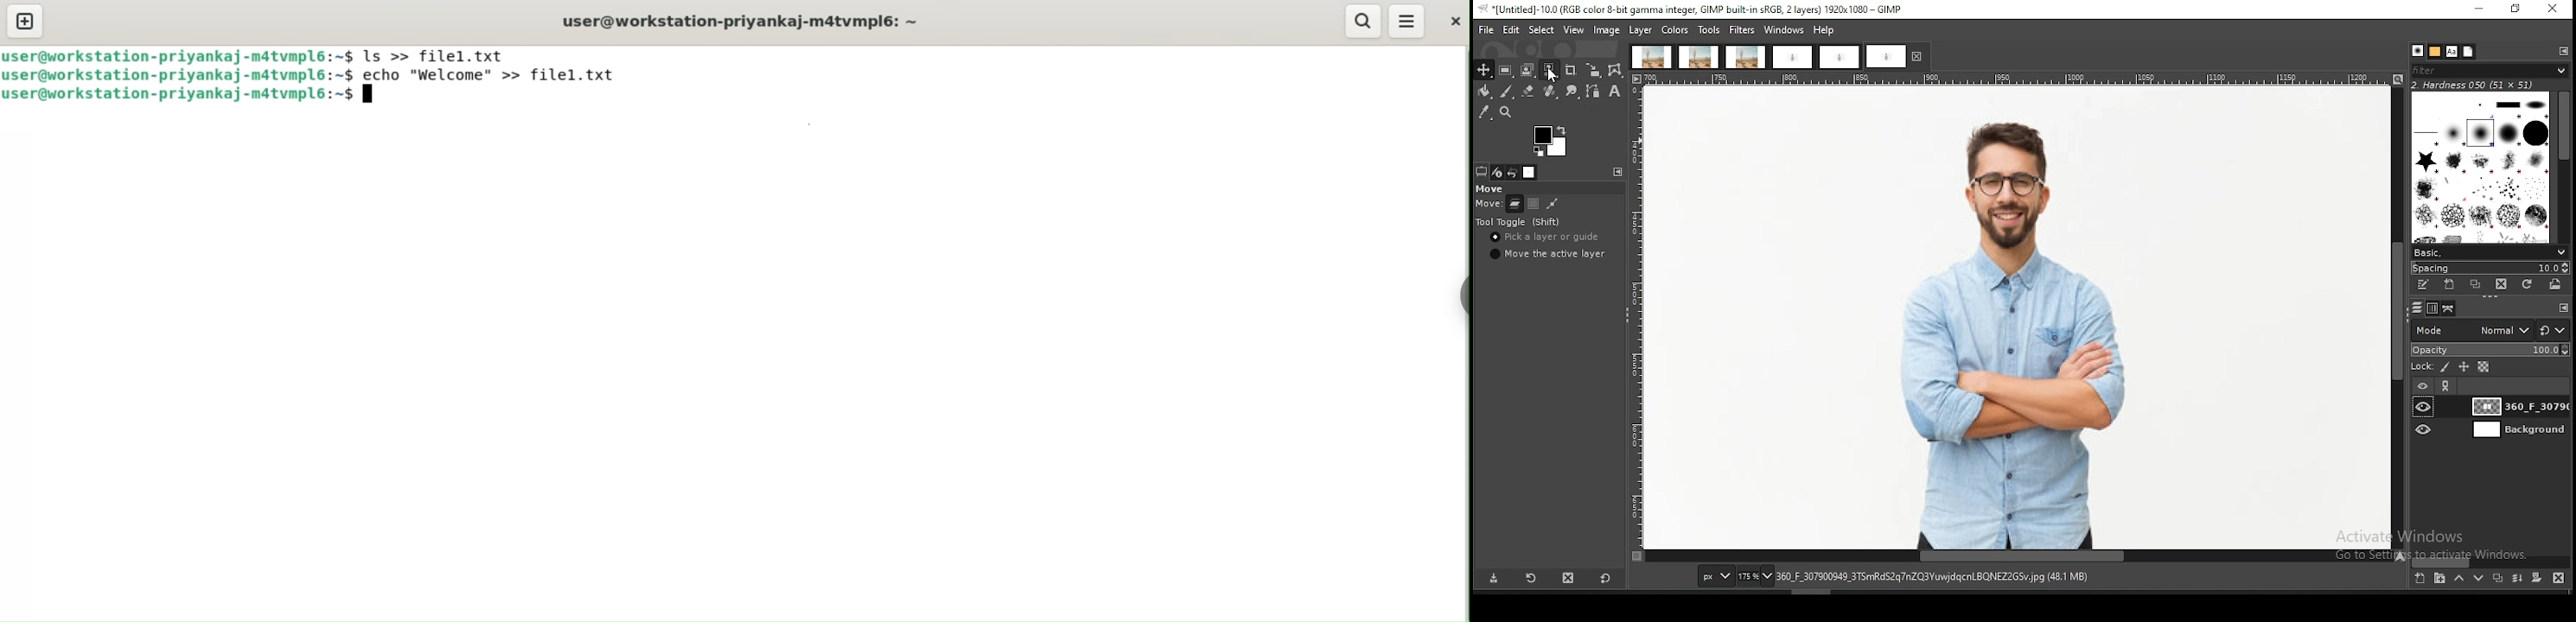  What do you see at coordinates (742, 21) in the screenshot?
I see `user@workstation-priyankaj-m4tvmpl6: ~` at bounding box center [742, 21].